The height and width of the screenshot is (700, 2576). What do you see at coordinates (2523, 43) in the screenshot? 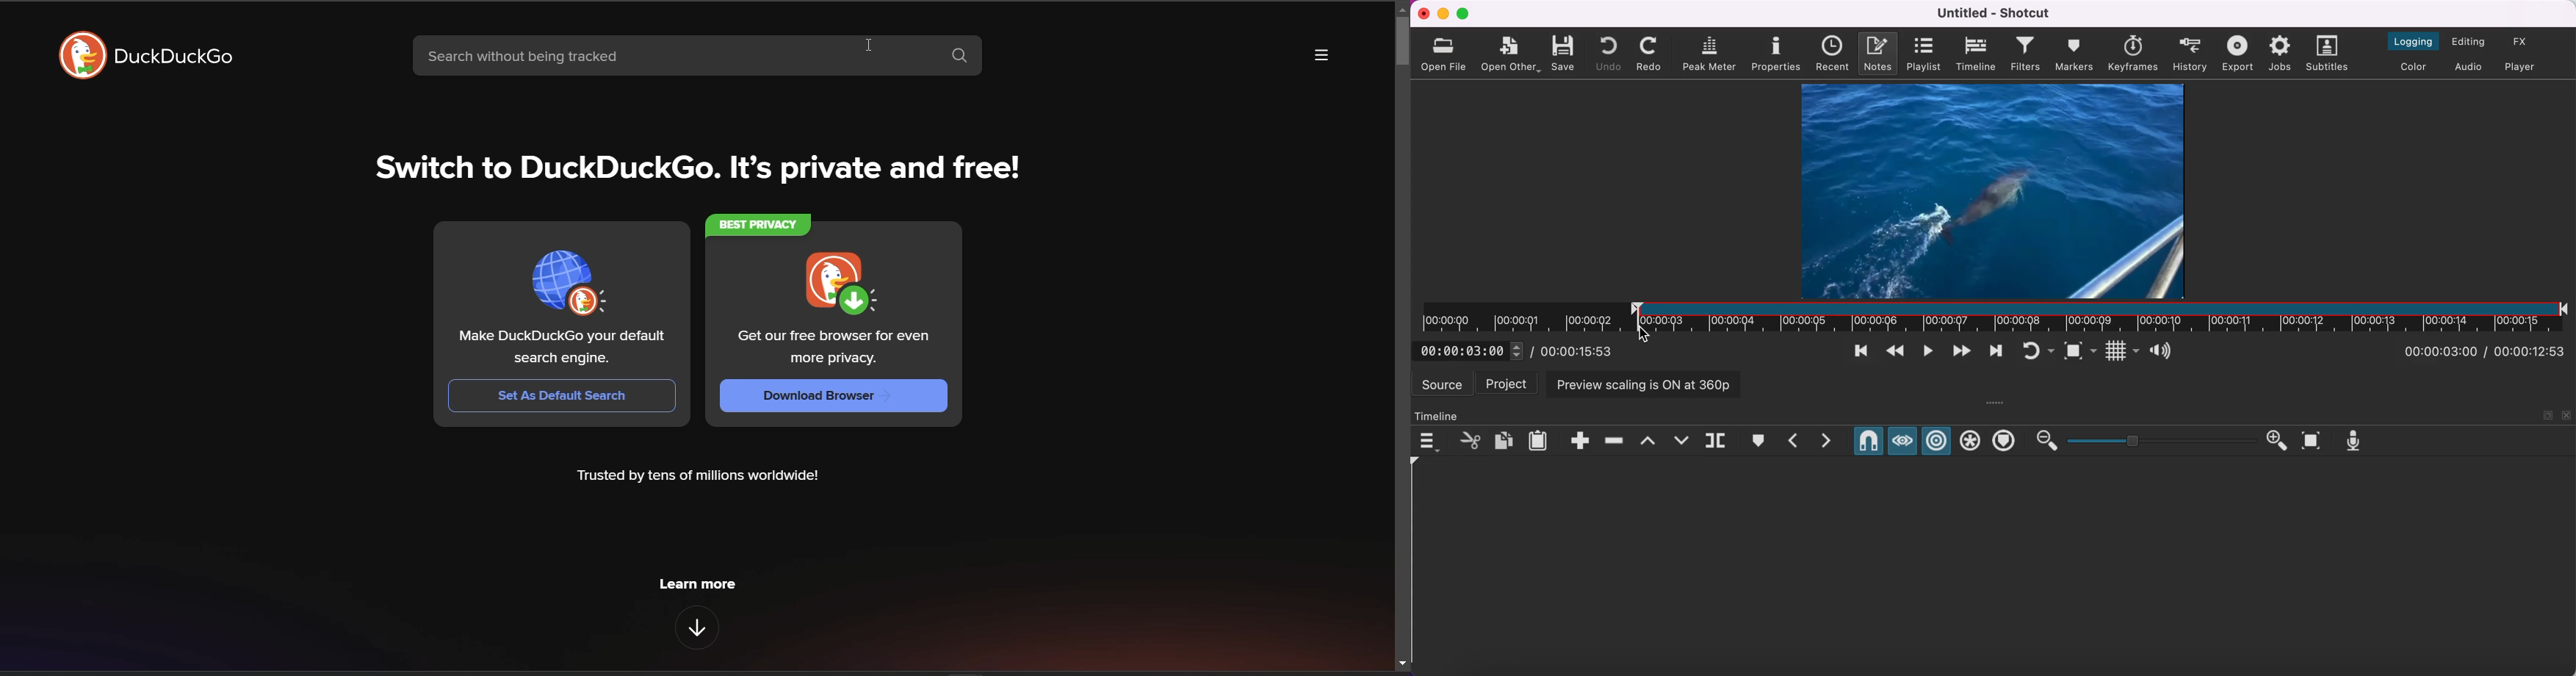
I see `switch to the effects layout` at bounding box center [2523, 43].